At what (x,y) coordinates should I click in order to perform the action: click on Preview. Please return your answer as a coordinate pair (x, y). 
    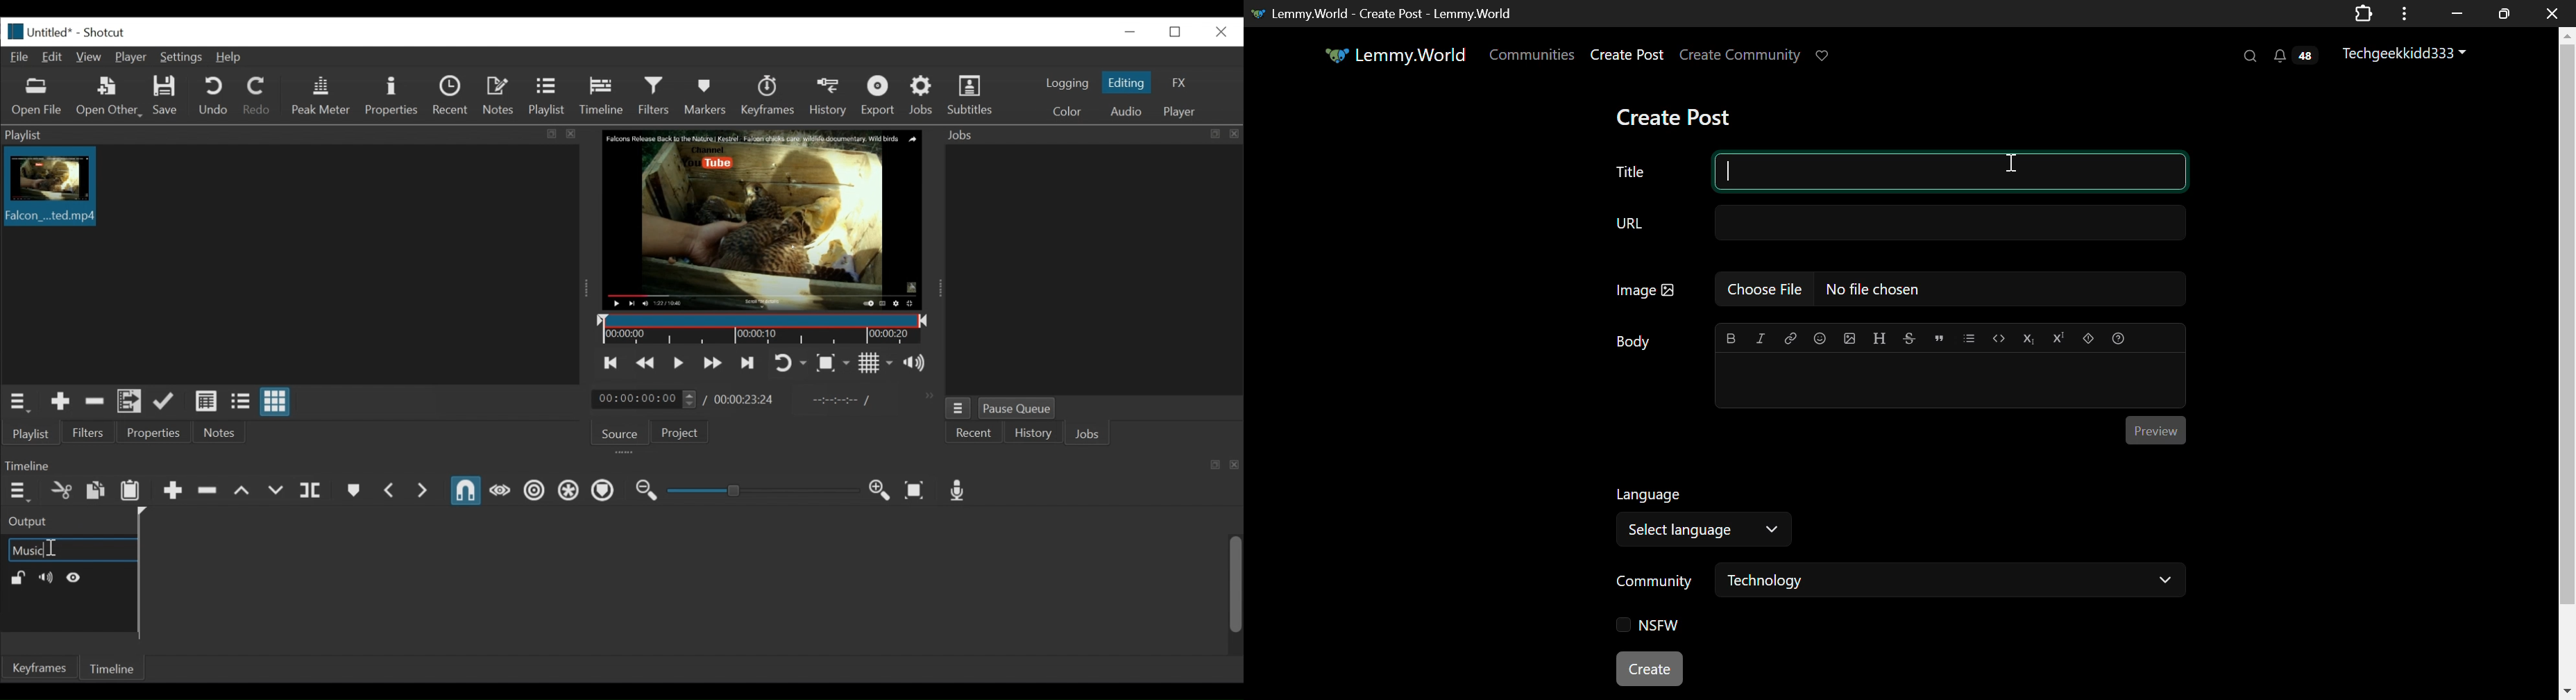
    Looking at the image, I should click on (2155, 431).